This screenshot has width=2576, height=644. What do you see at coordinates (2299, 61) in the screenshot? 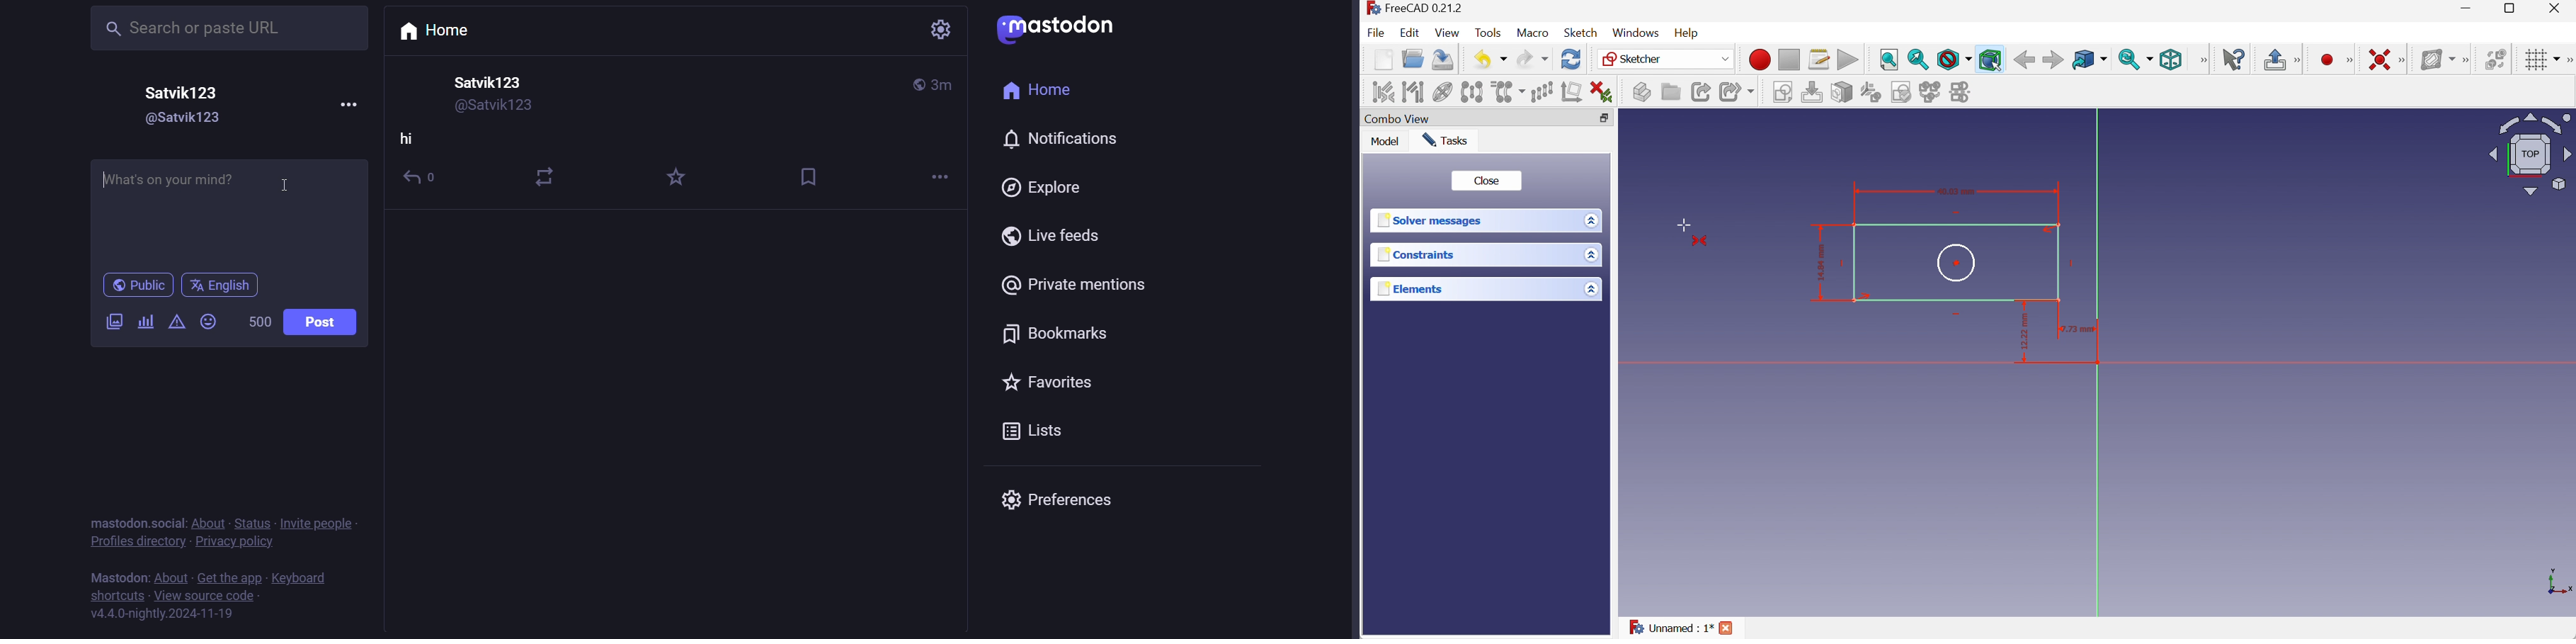
I see `[Sketcher edit mode]` at bounding box center [2299, 61].